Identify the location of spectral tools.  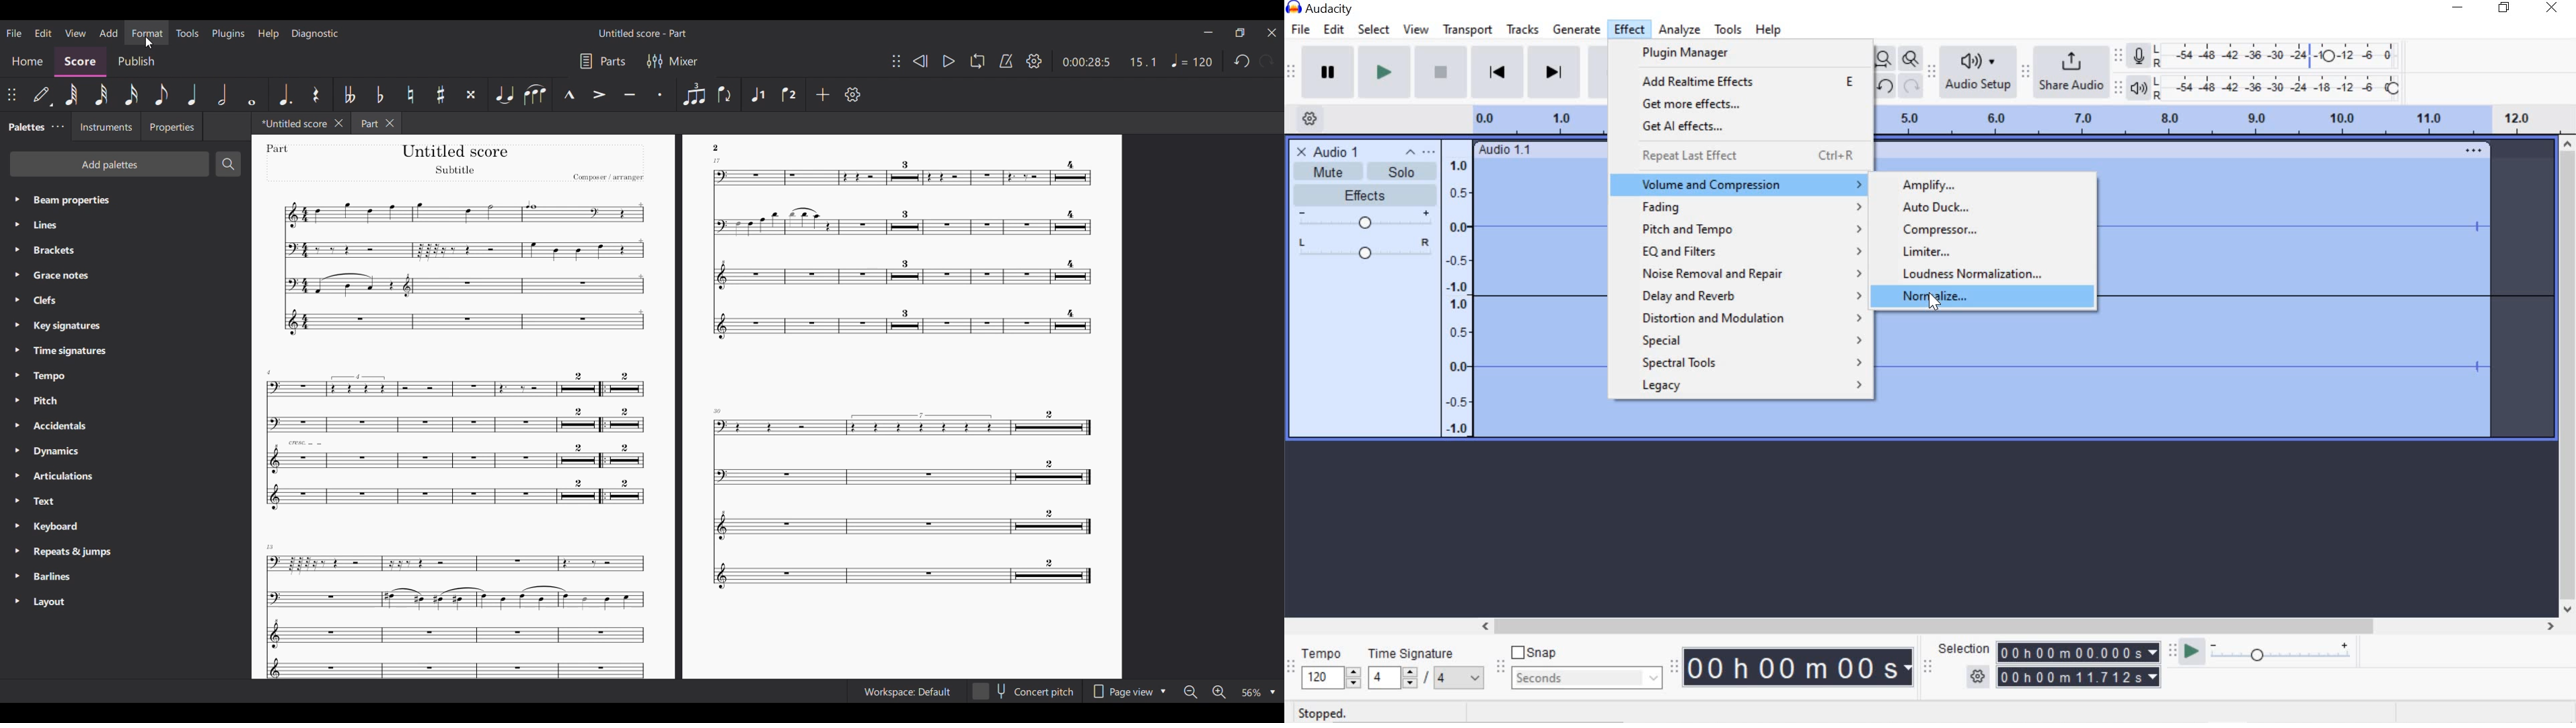
(1750, 364).